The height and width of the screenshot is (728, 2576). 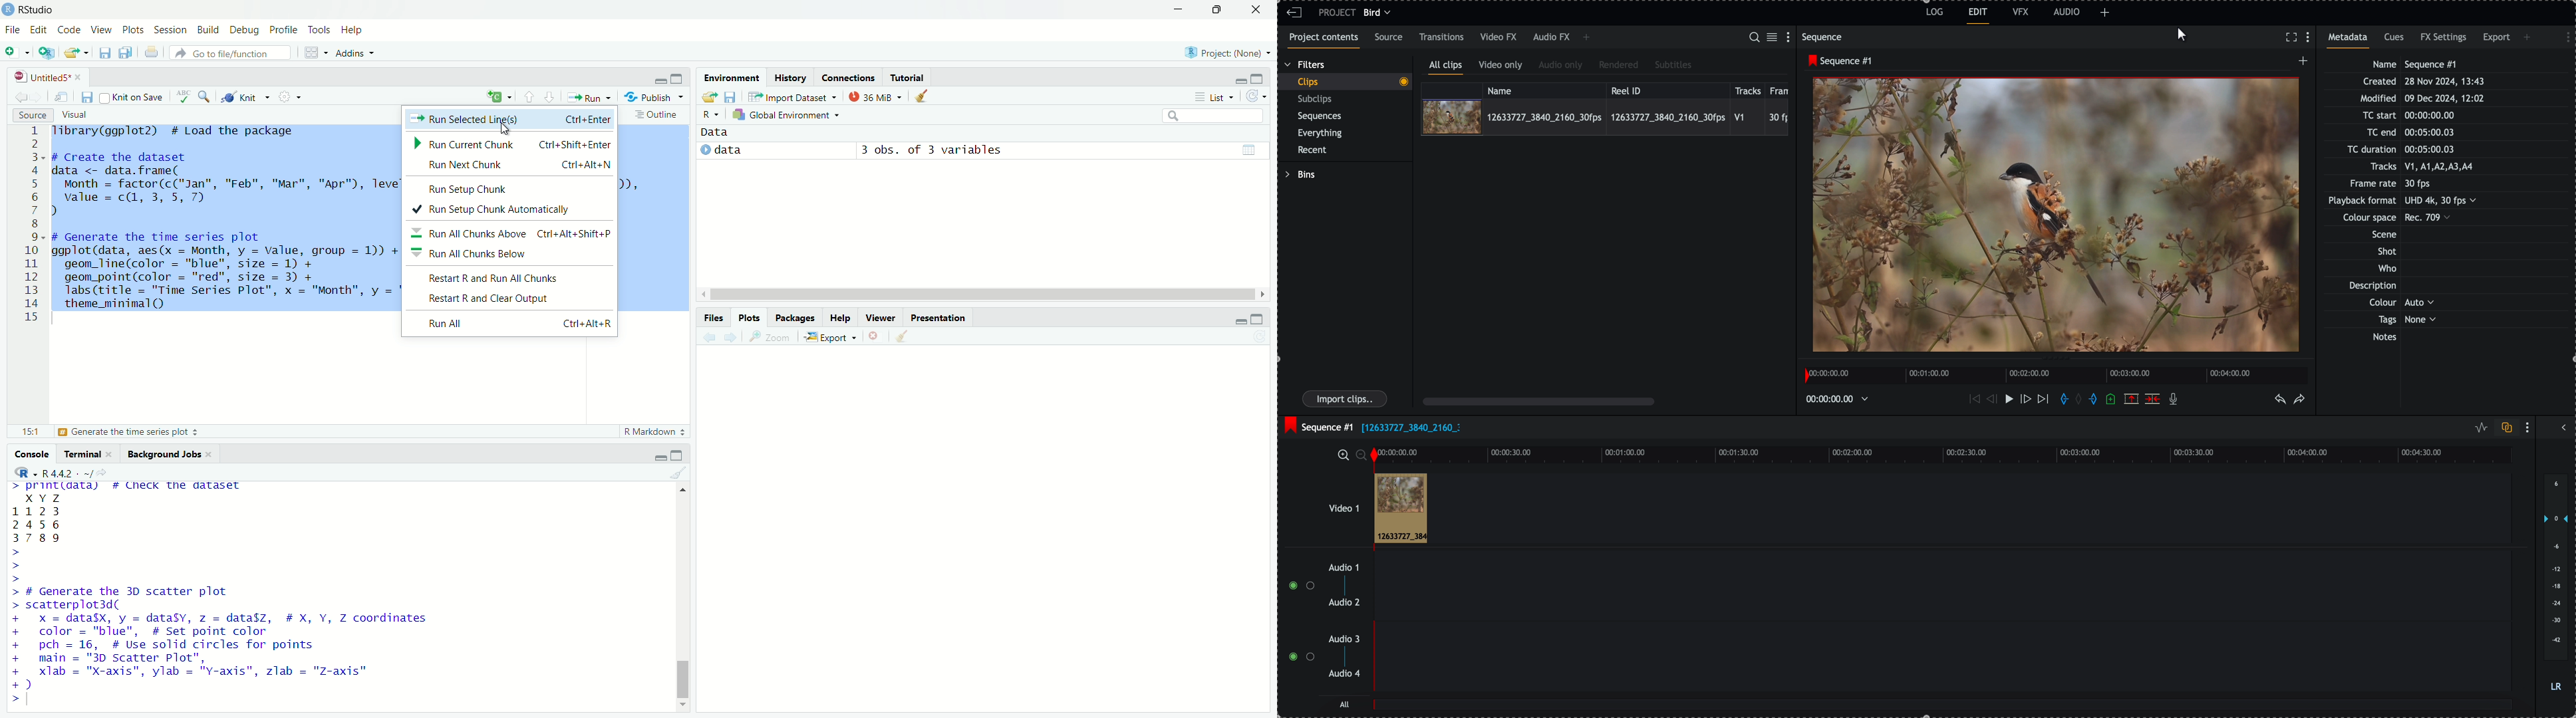 What do you see at coordinates (64, 95) in the screenshot?
I see `show in new window` at bounding box center [64, 95].